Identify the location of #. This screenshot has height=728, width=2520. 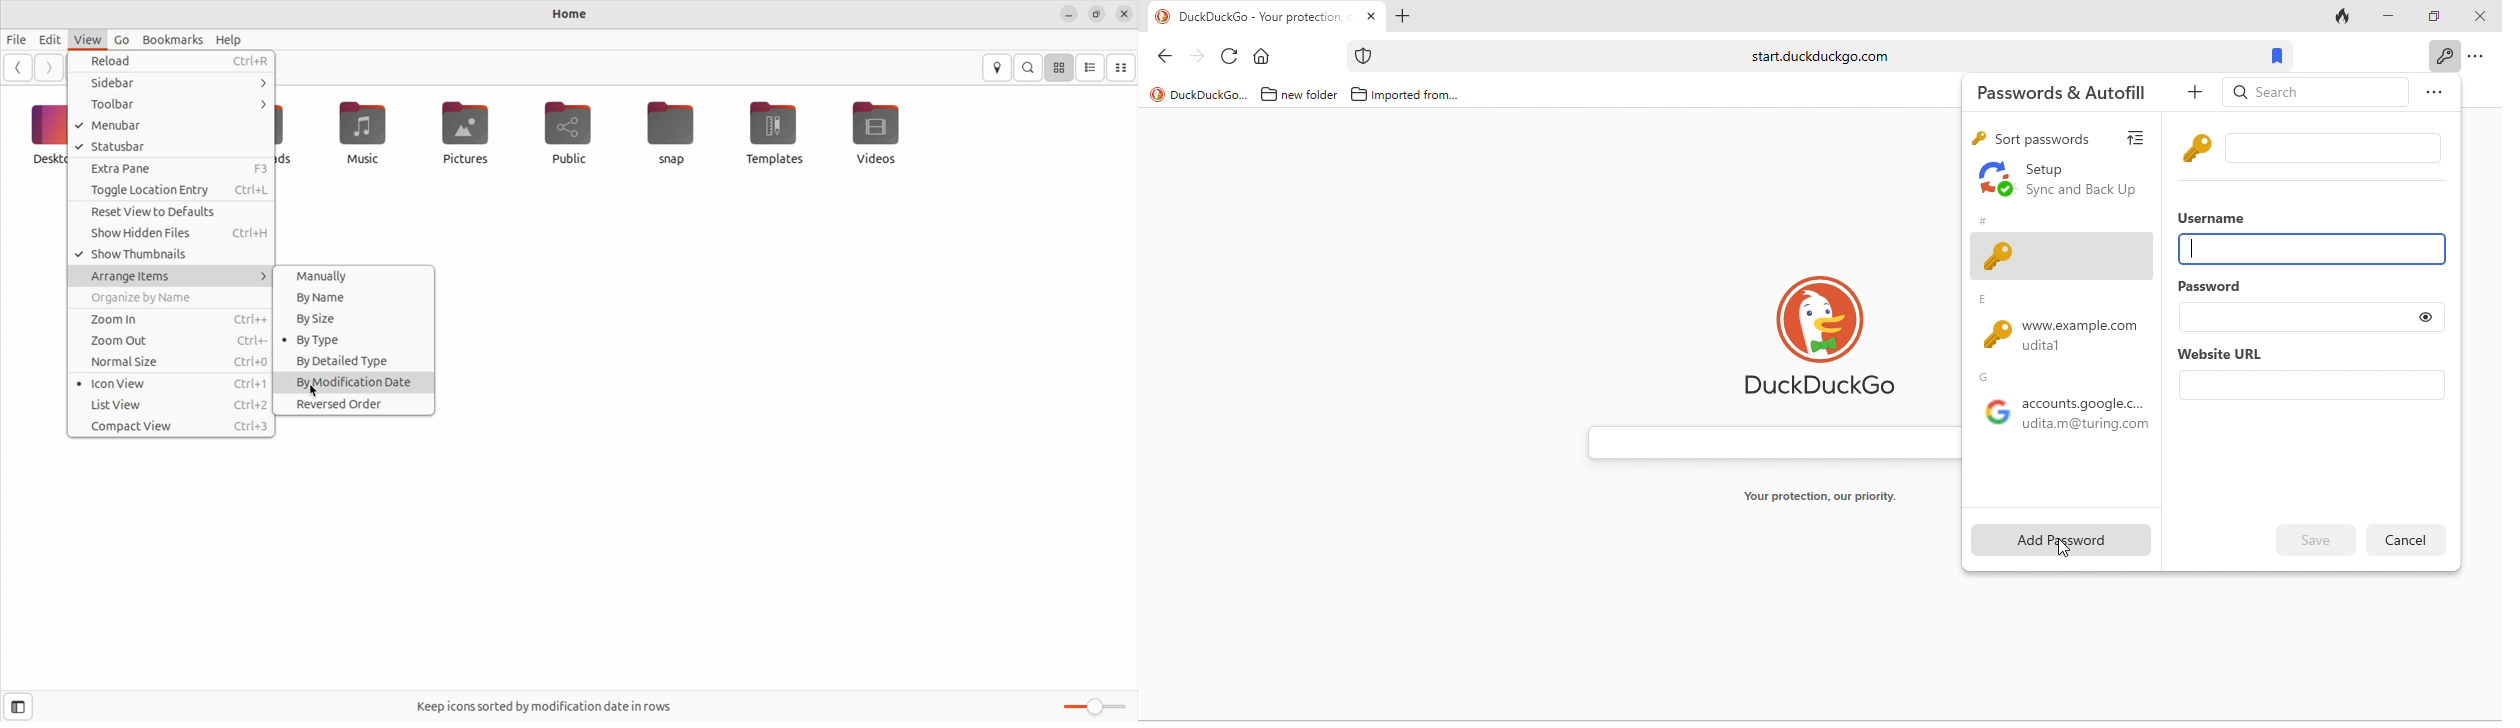
(1984, 221).